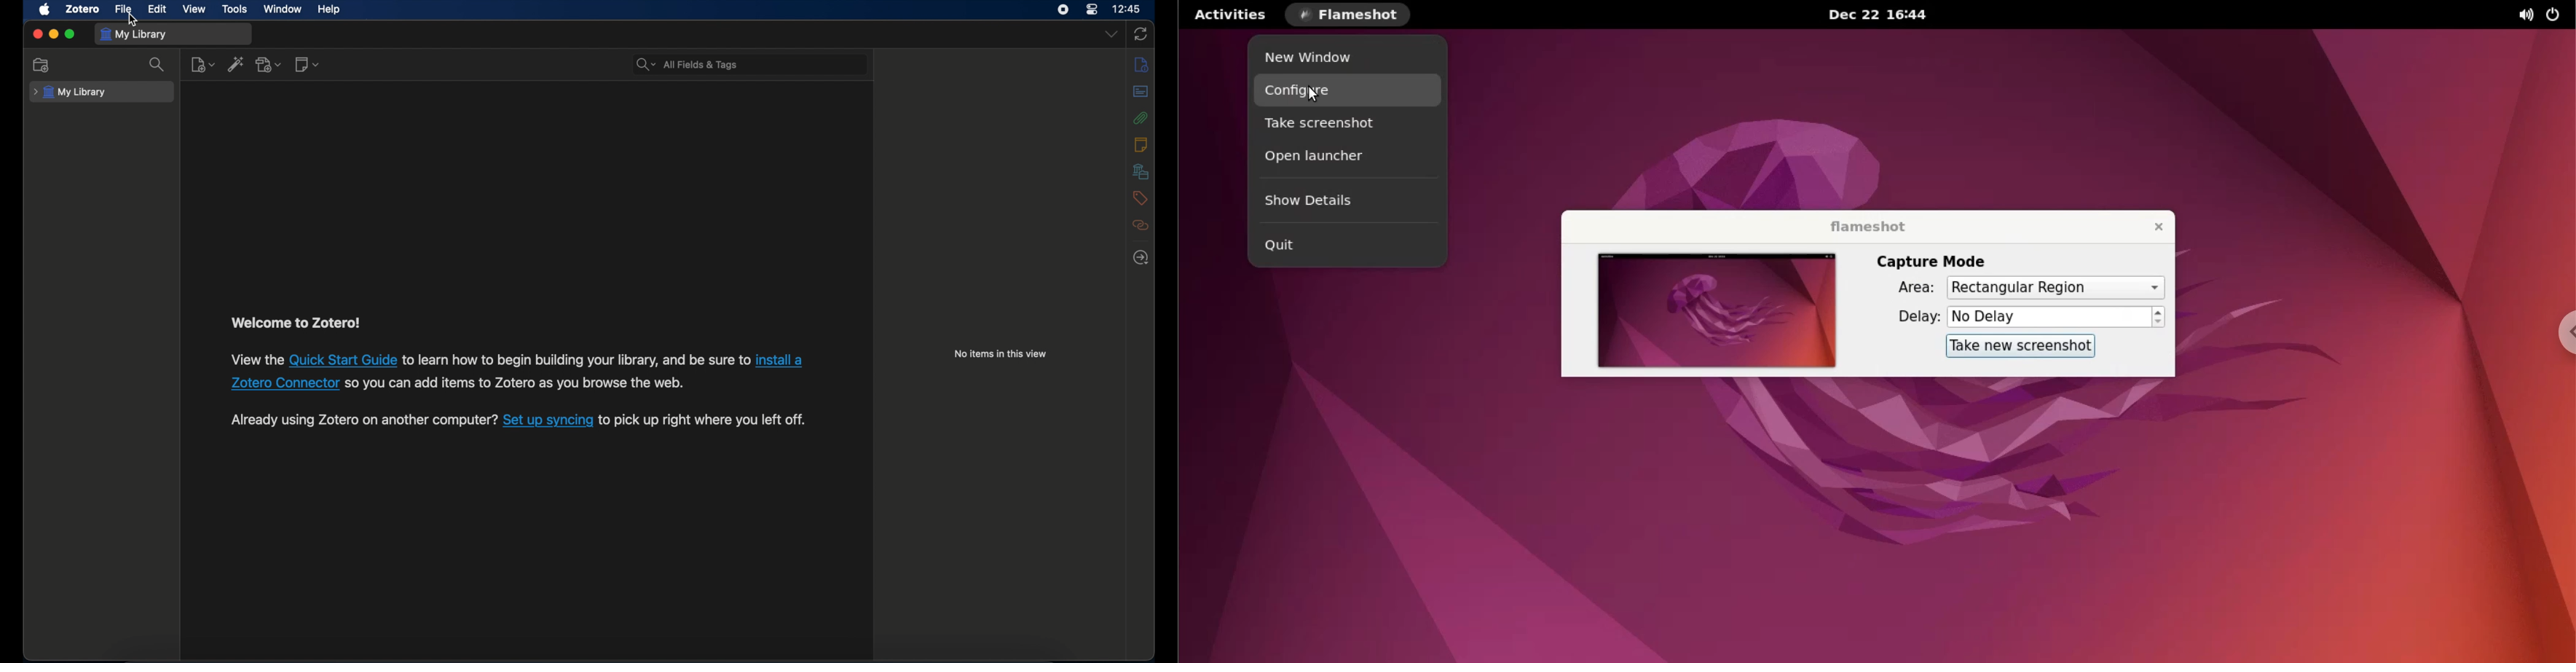  Describe the element at coordinates (522, 421) in the screenshot. I see `Already using Zotero on another computer? Set up syncing to pick up right where you left off.` at that location.